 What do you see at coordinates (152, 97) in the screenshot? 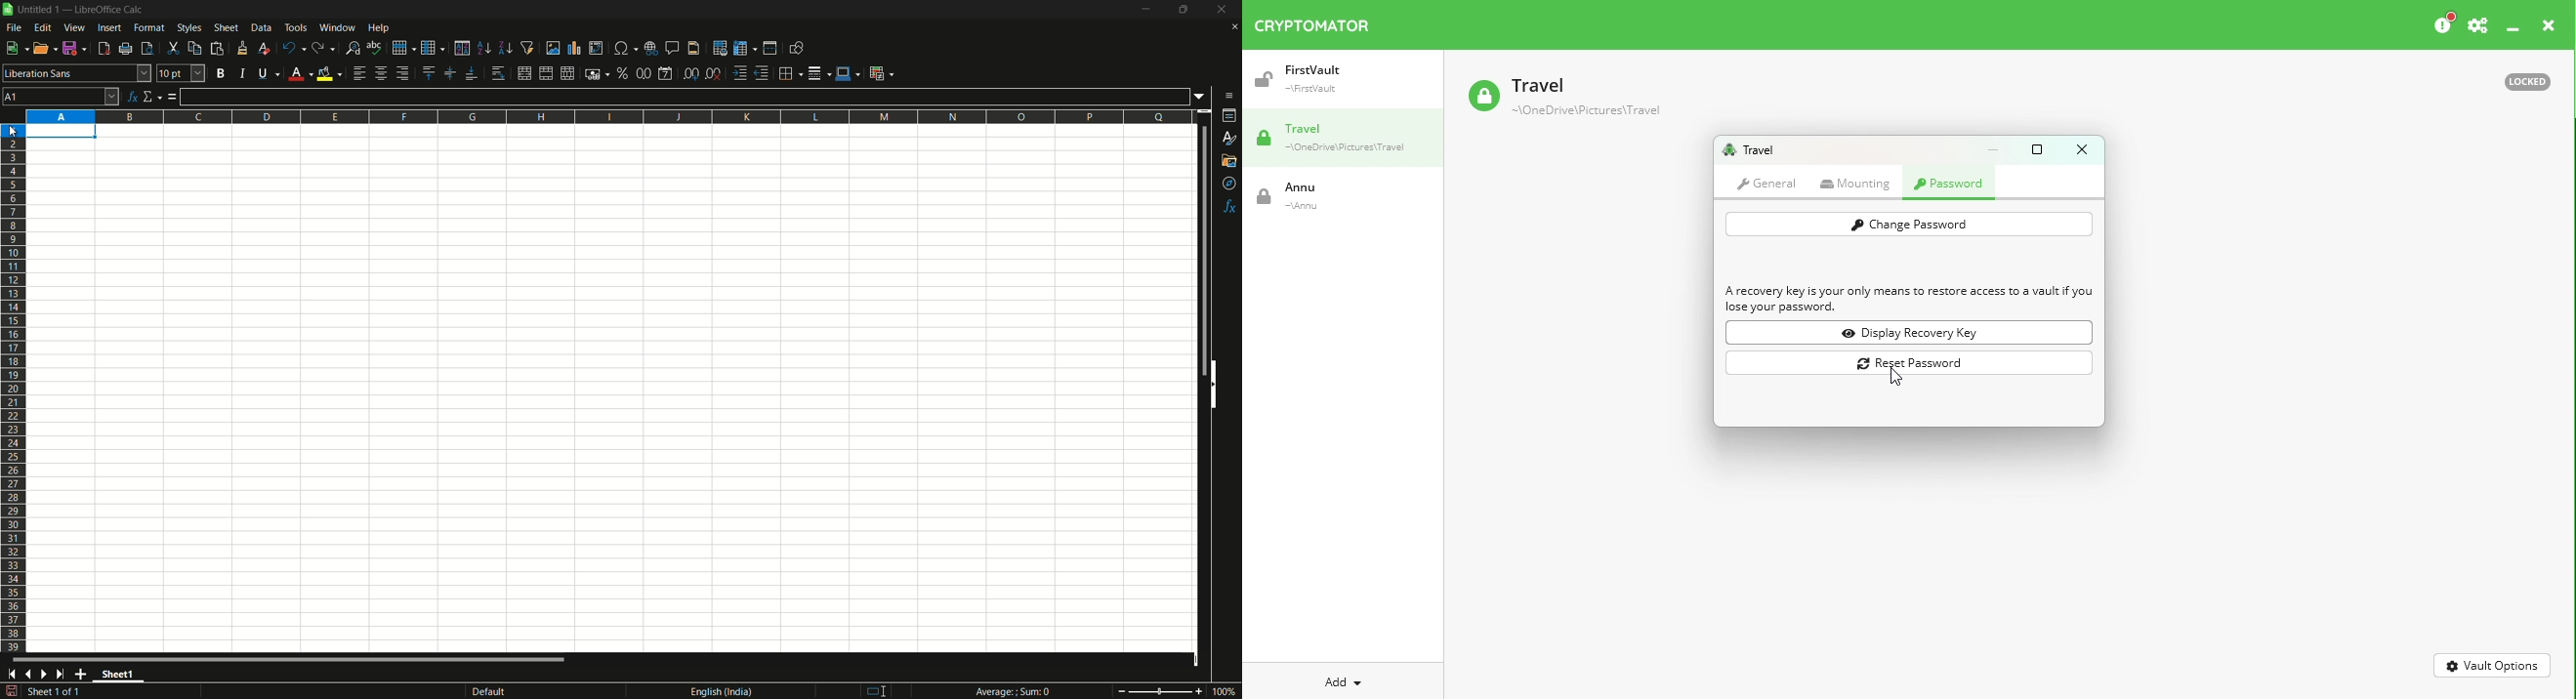
I see `select function` at bounding box center [152, 97].